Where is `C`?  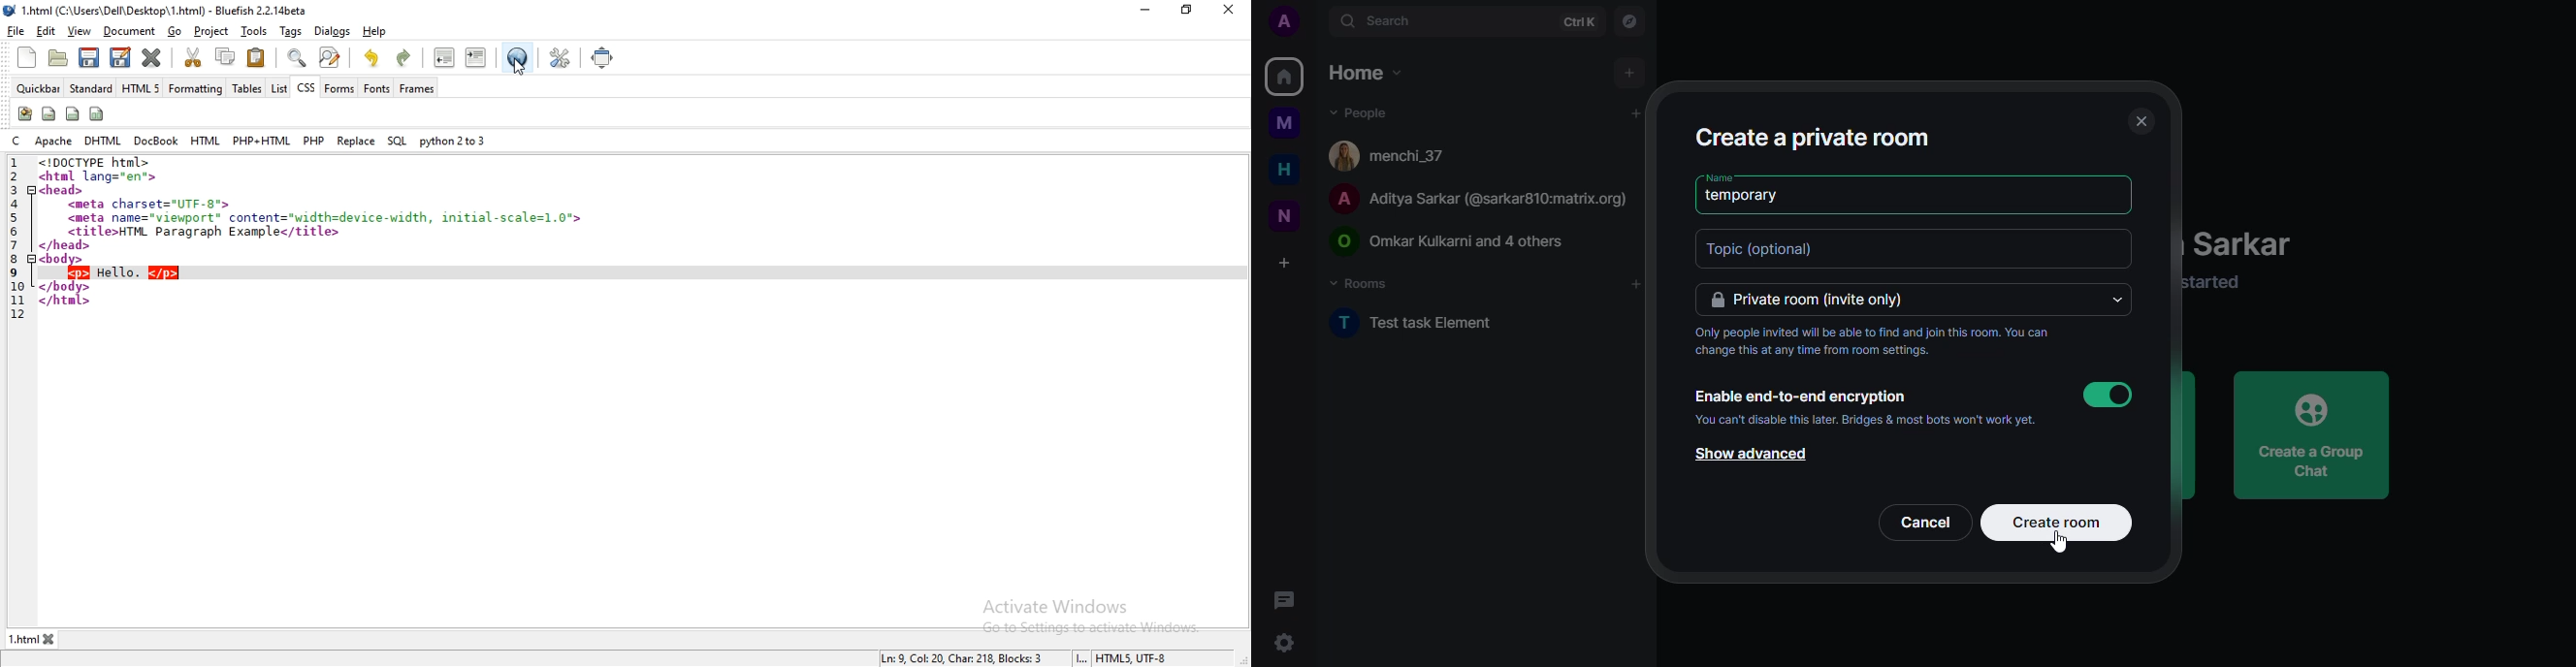 C is located at coordinates (16, 141).